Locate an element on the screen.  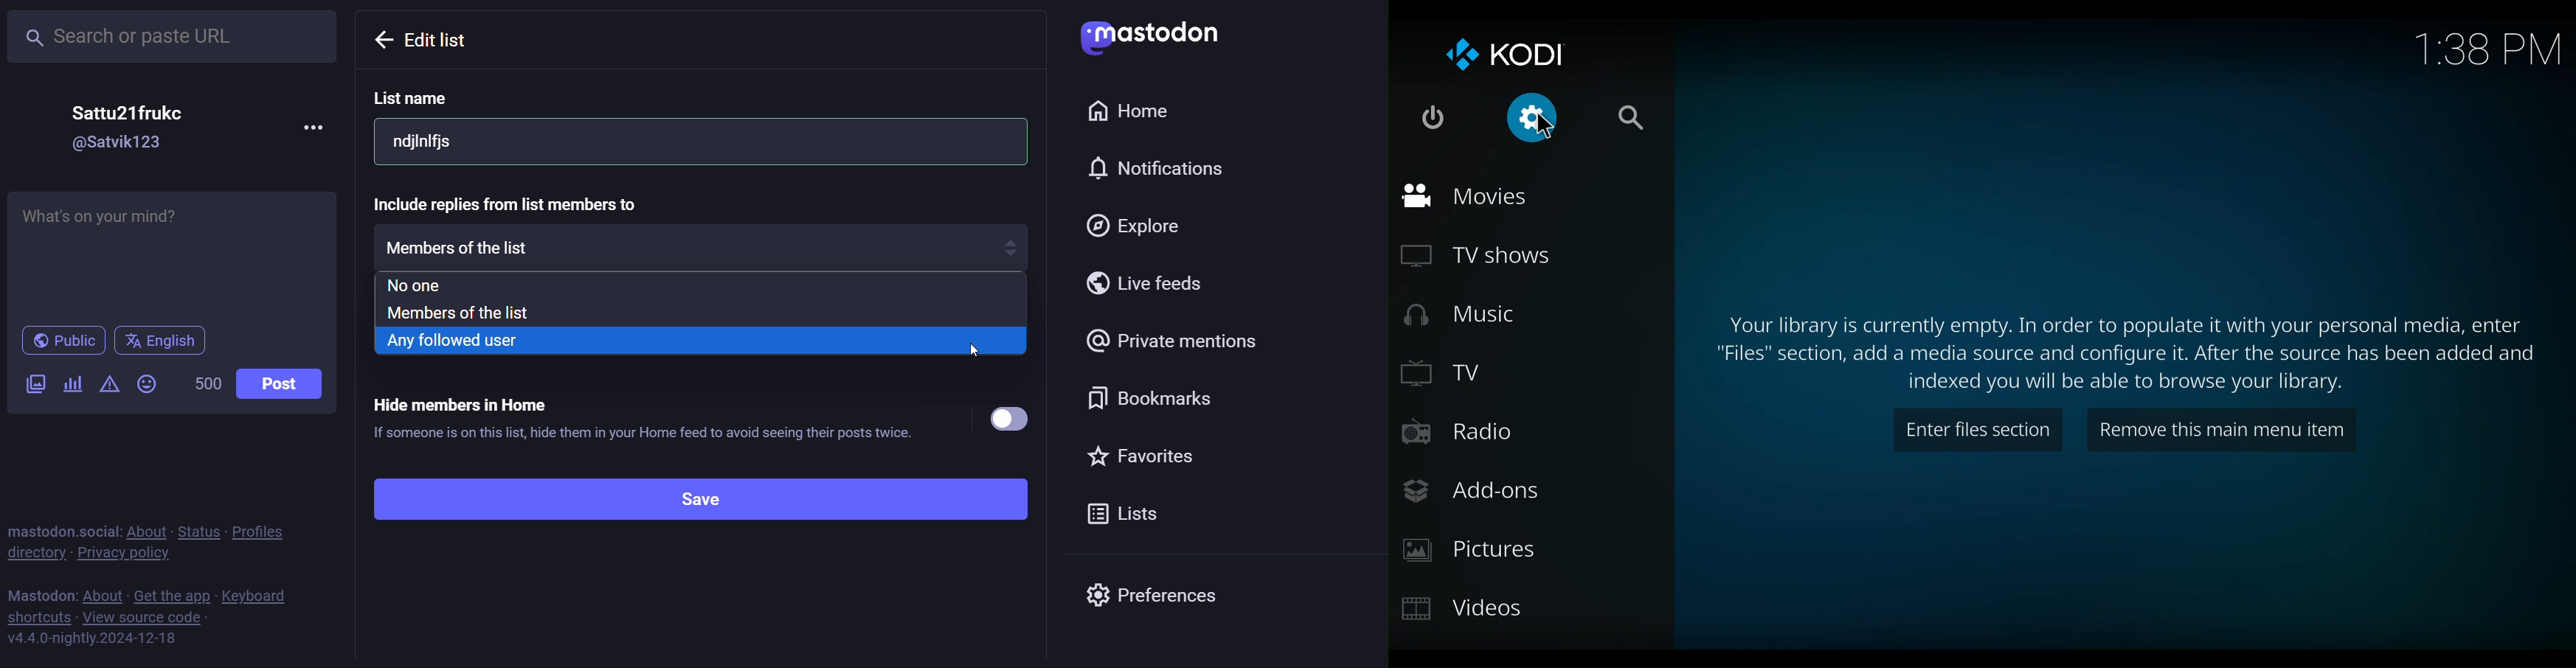
public is located at coordinates (61, 340).